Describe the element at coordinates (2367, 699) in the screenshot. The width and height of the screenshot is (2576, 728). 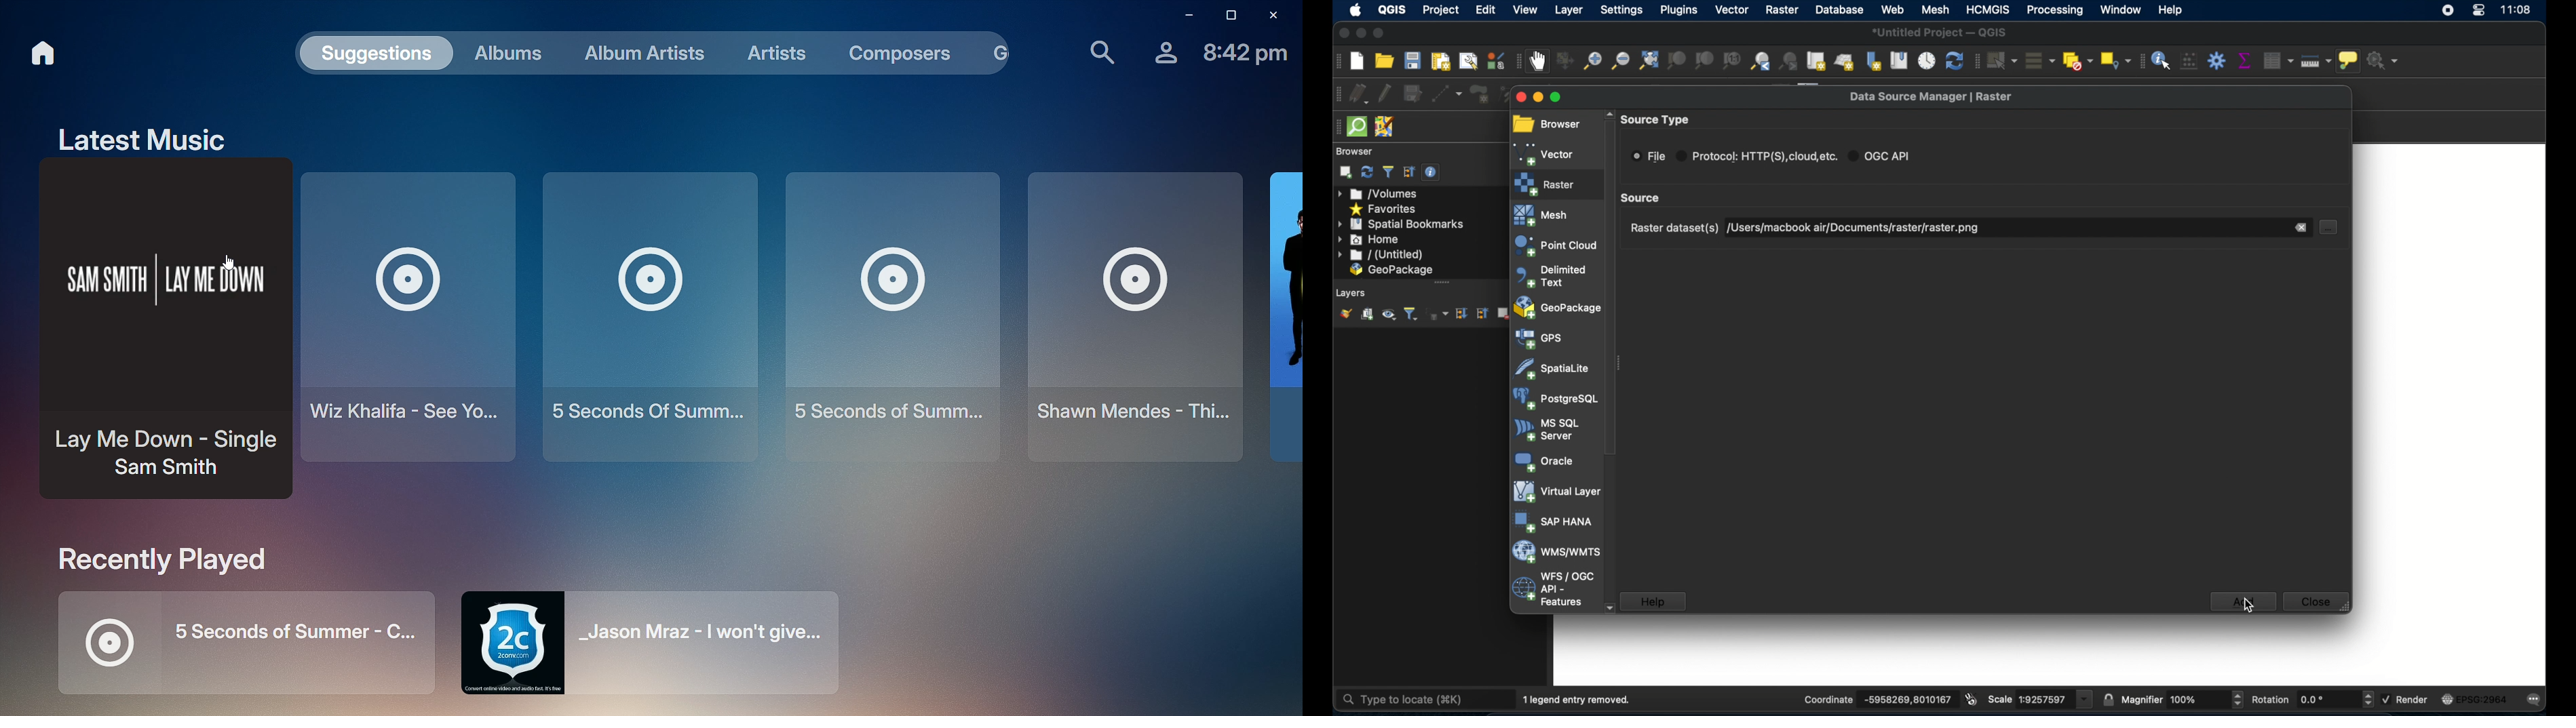
I see `Increase or decrease` at that location.